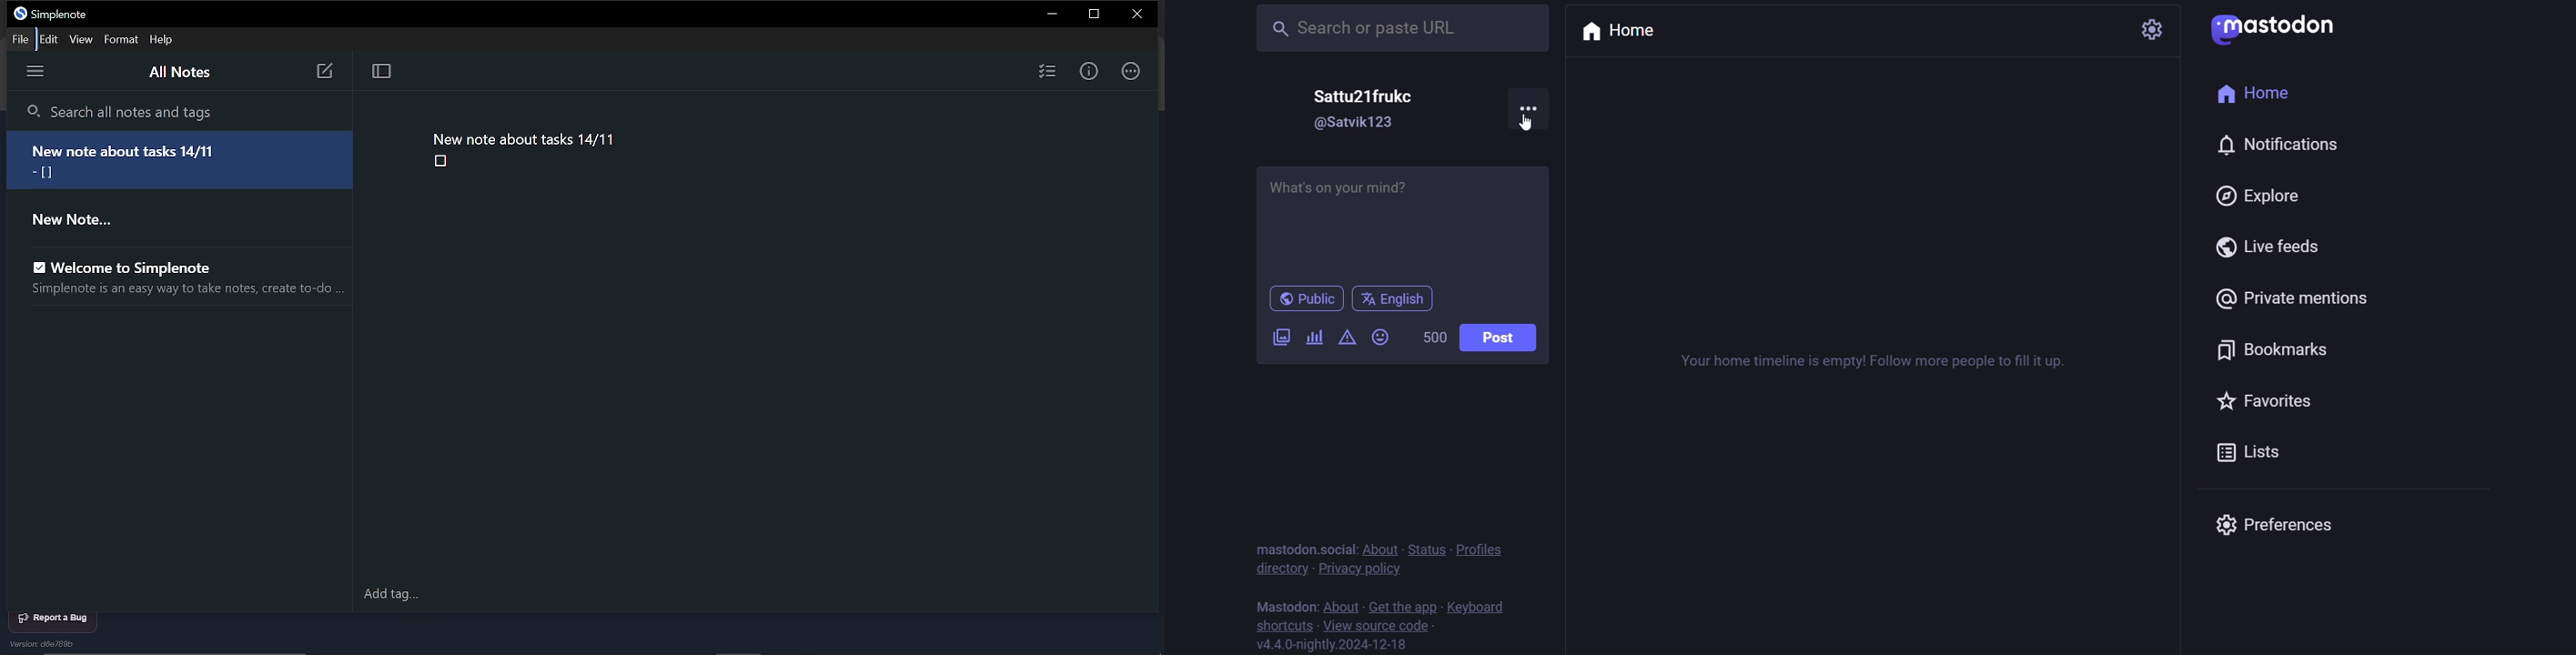 The width and height of the screenshot is (2576, 672). Describe the element at coordinates (1522, 124) in the screenshot. I see `cursor` at that location.